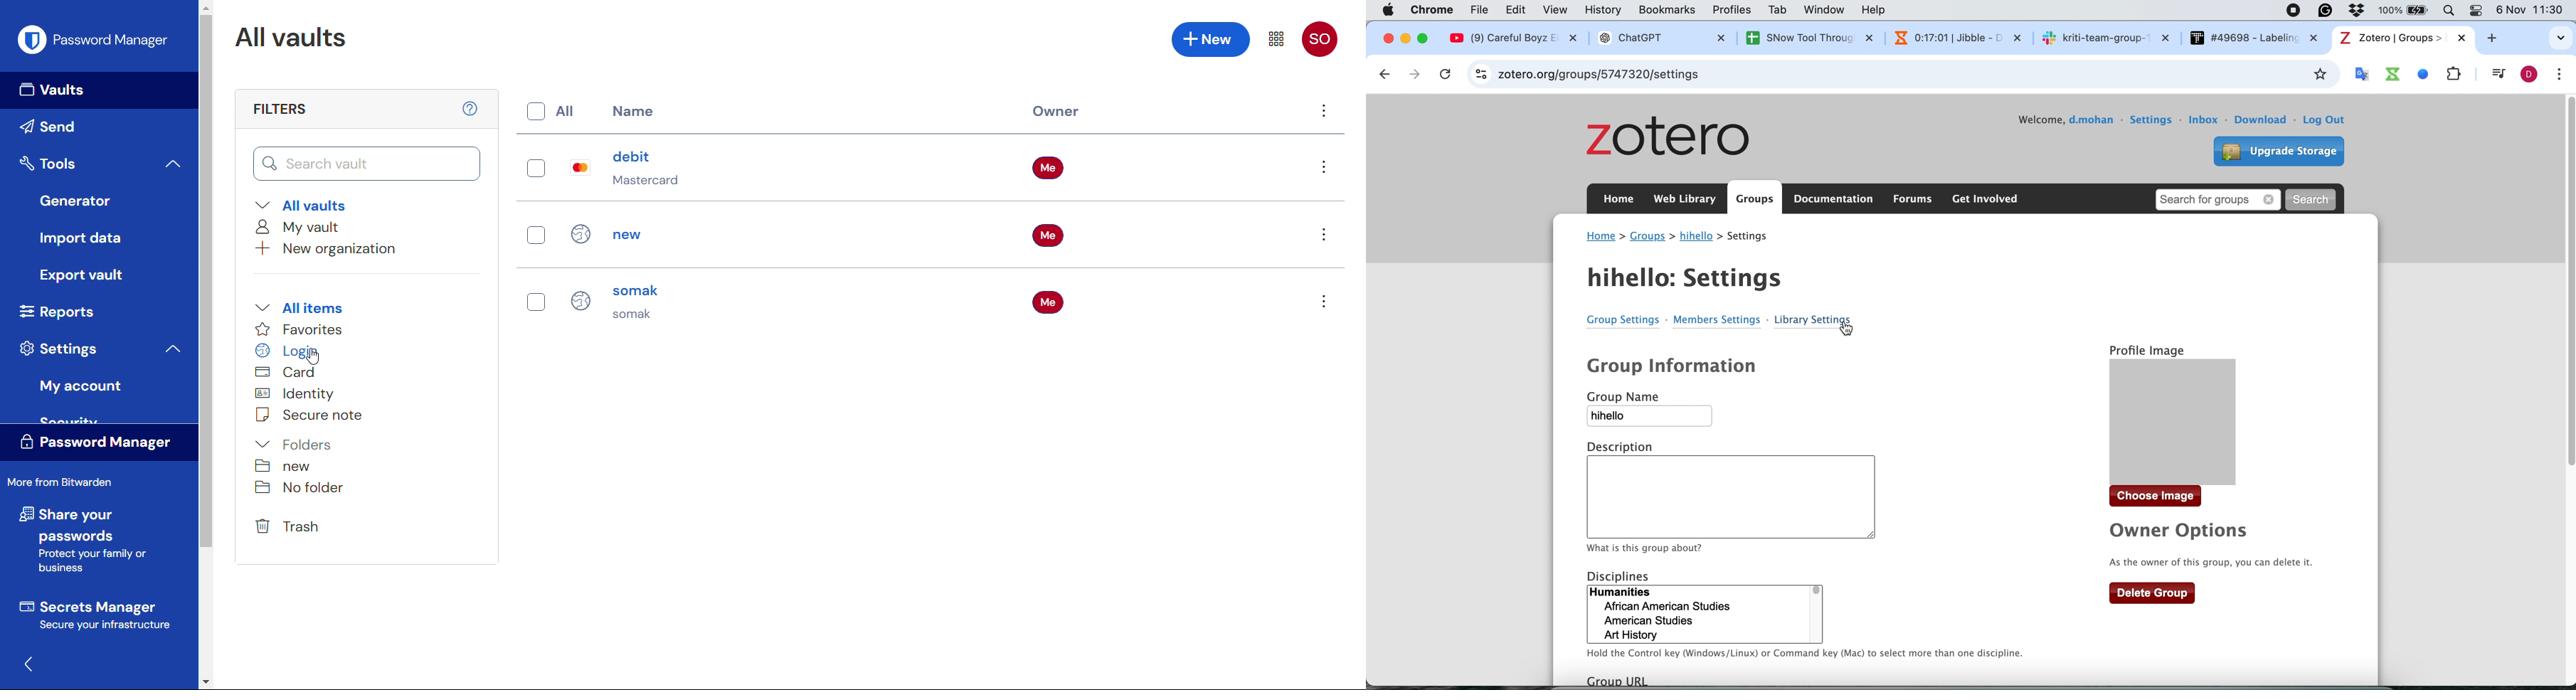 The image size is (2576, 700). Describe the element at coordinates (1606, 11) in the screenshot. I see `history` at that location.